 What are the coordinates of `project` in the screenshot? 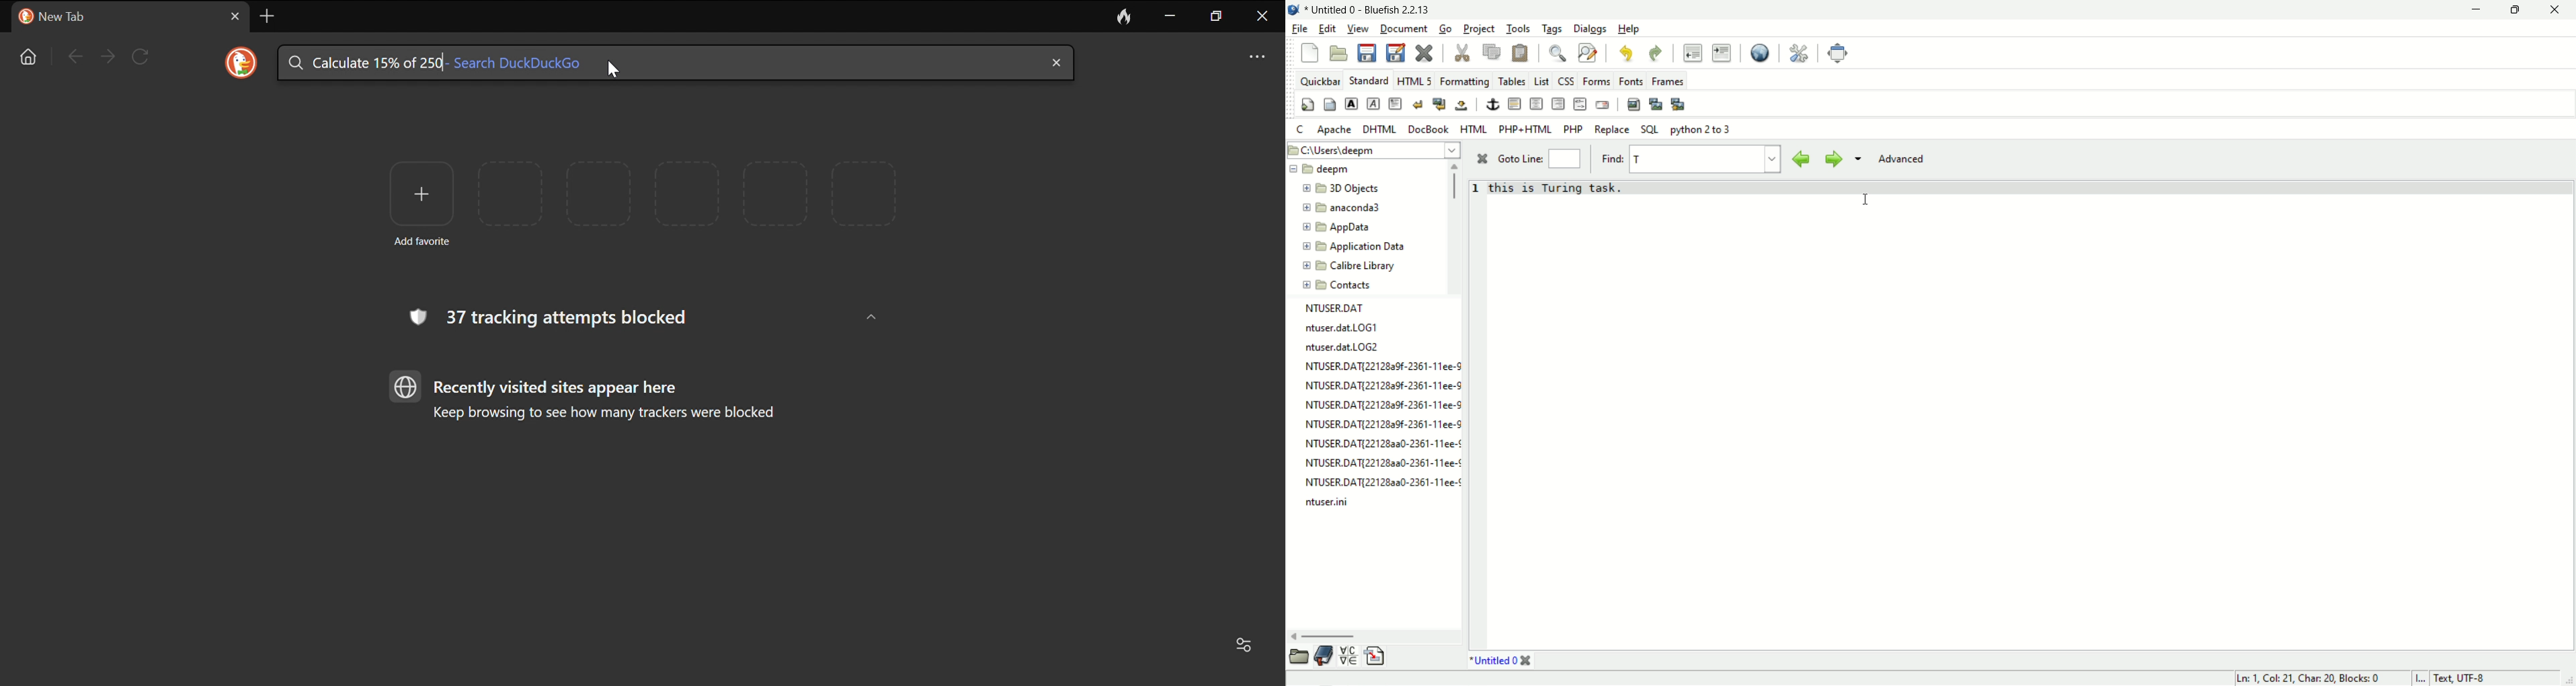 It's located at (1480, 29).